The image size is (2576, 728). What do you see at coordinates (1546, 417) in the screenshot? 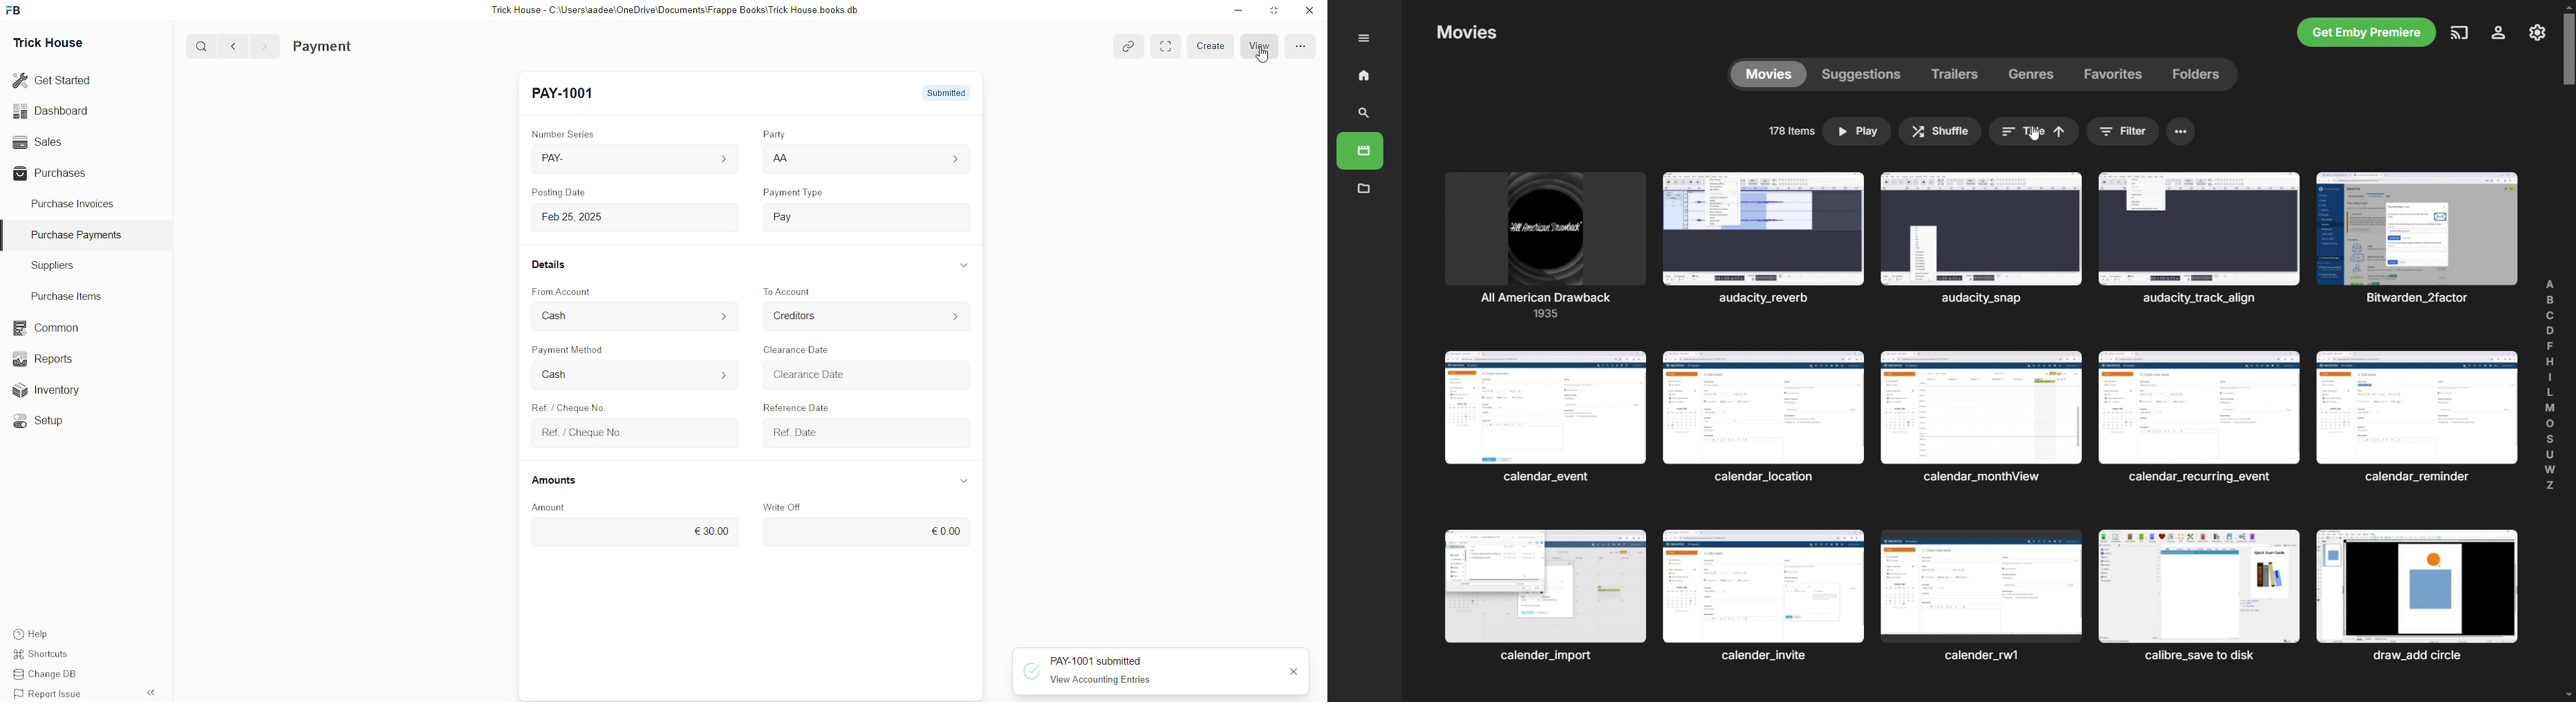
I see `` at bounding box center [1546, 417].